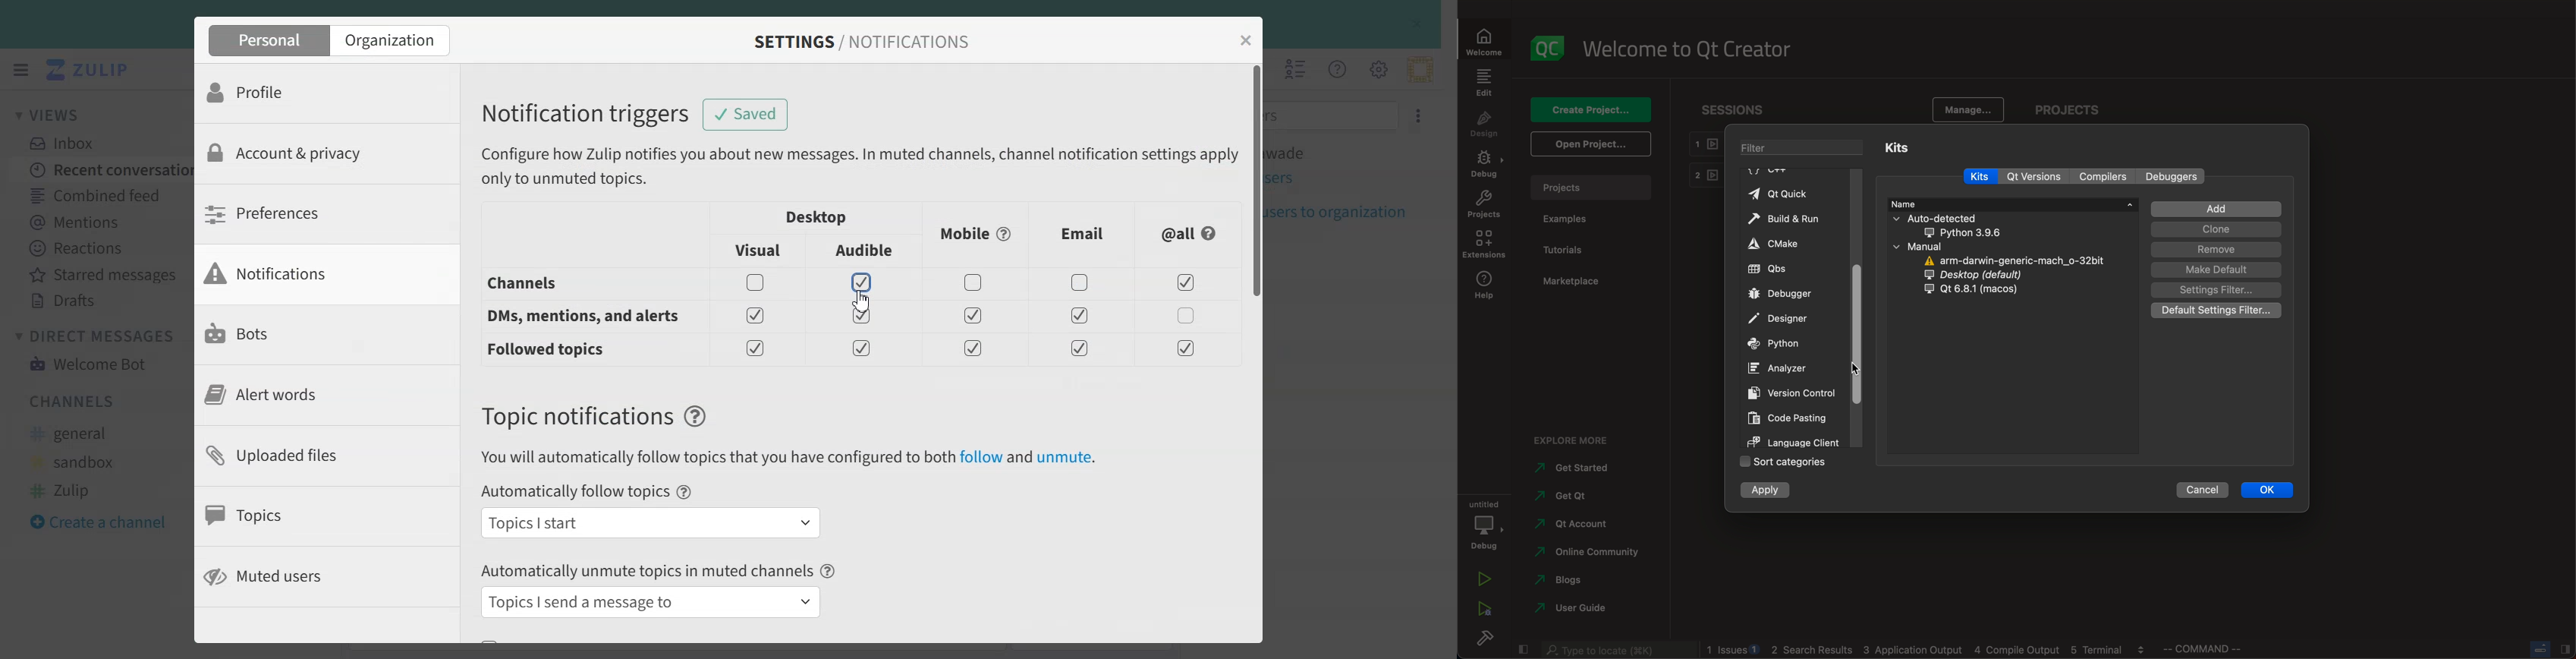 The height and width of the screenshot is (672, 2576). What do you see at coordinates (1568, 579) in the screenshot?
I see `blogs` at bounding box center [1568, 579].